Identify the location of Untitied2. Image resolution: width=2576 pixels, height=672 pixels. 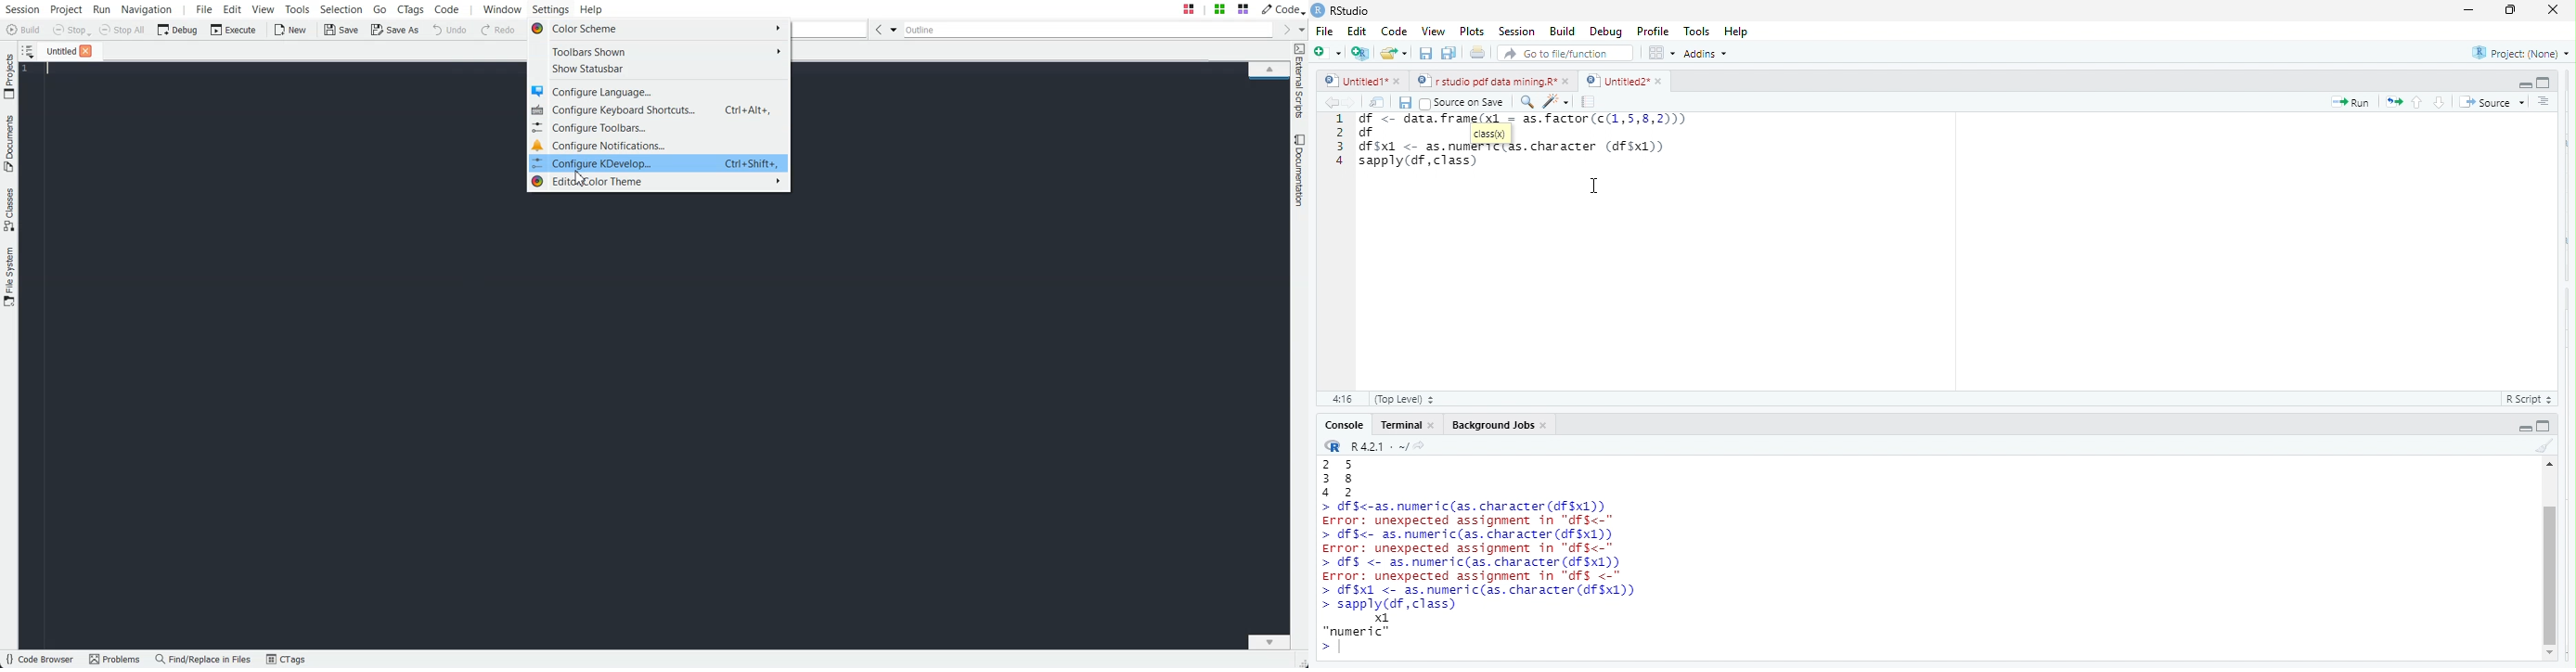
(1614, 83).